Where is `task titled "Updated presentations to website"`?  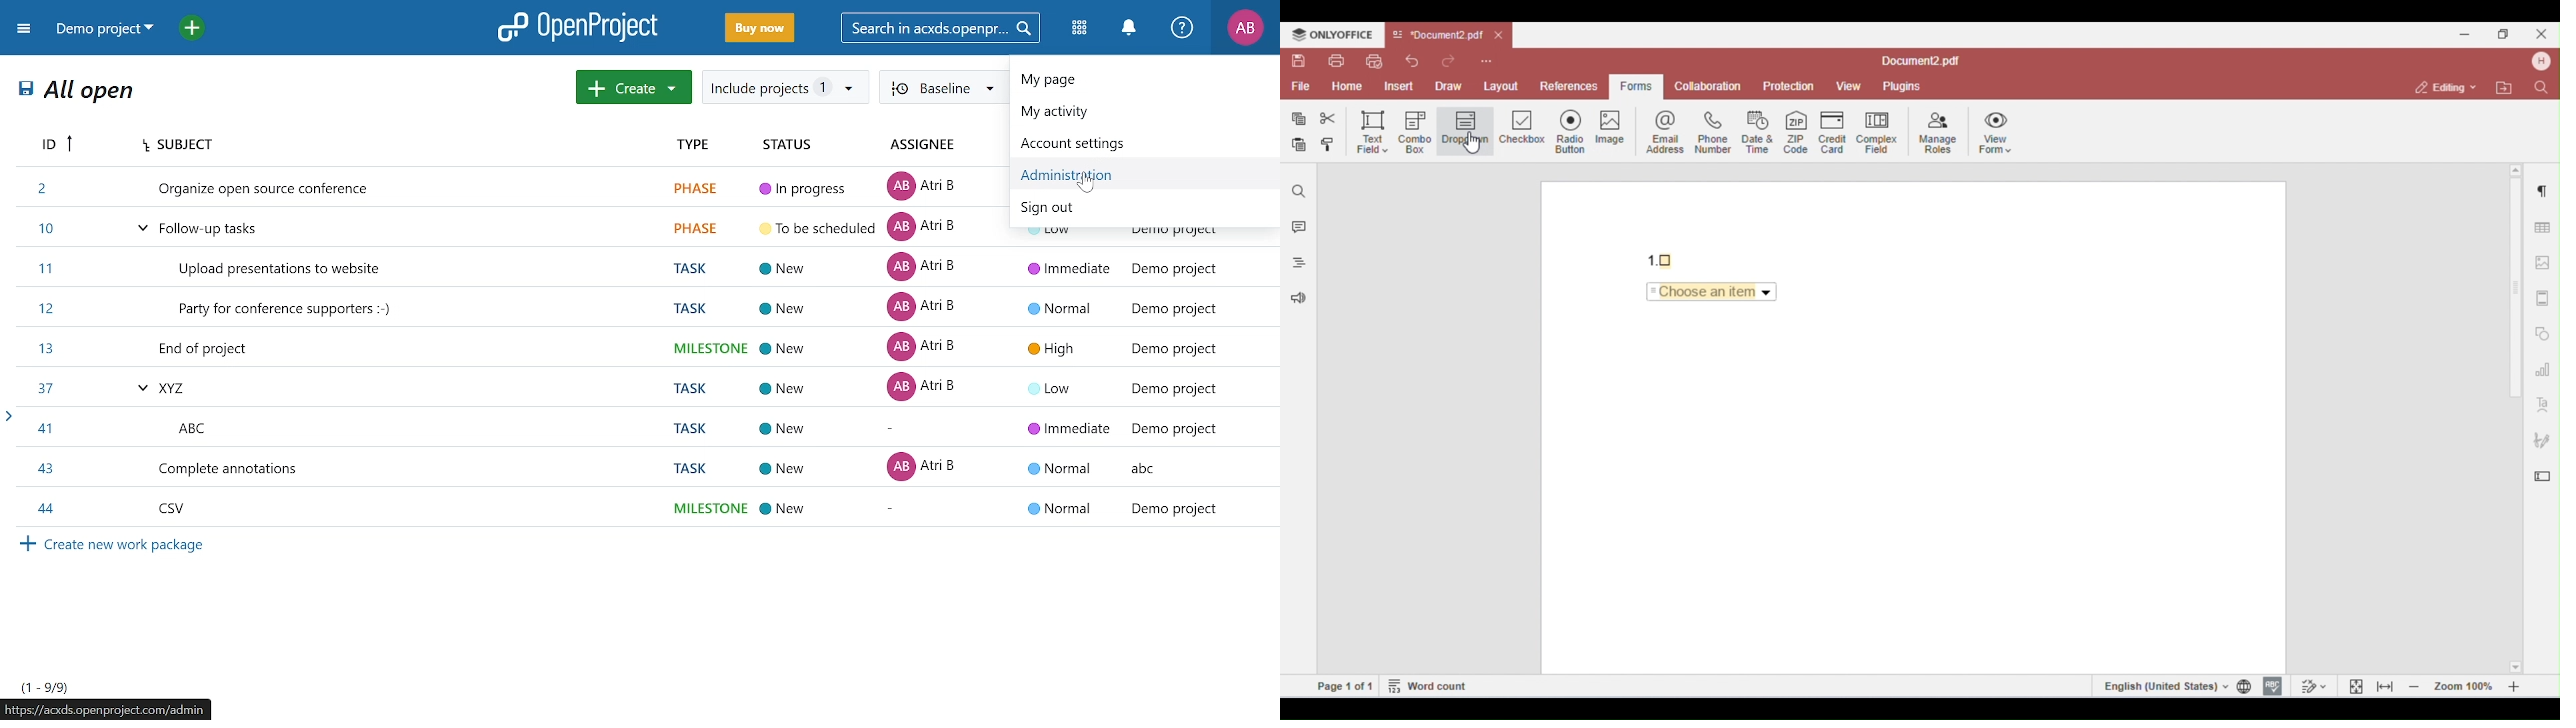 task titled "Updated presentations to website" is located at coordinates (642, 269).